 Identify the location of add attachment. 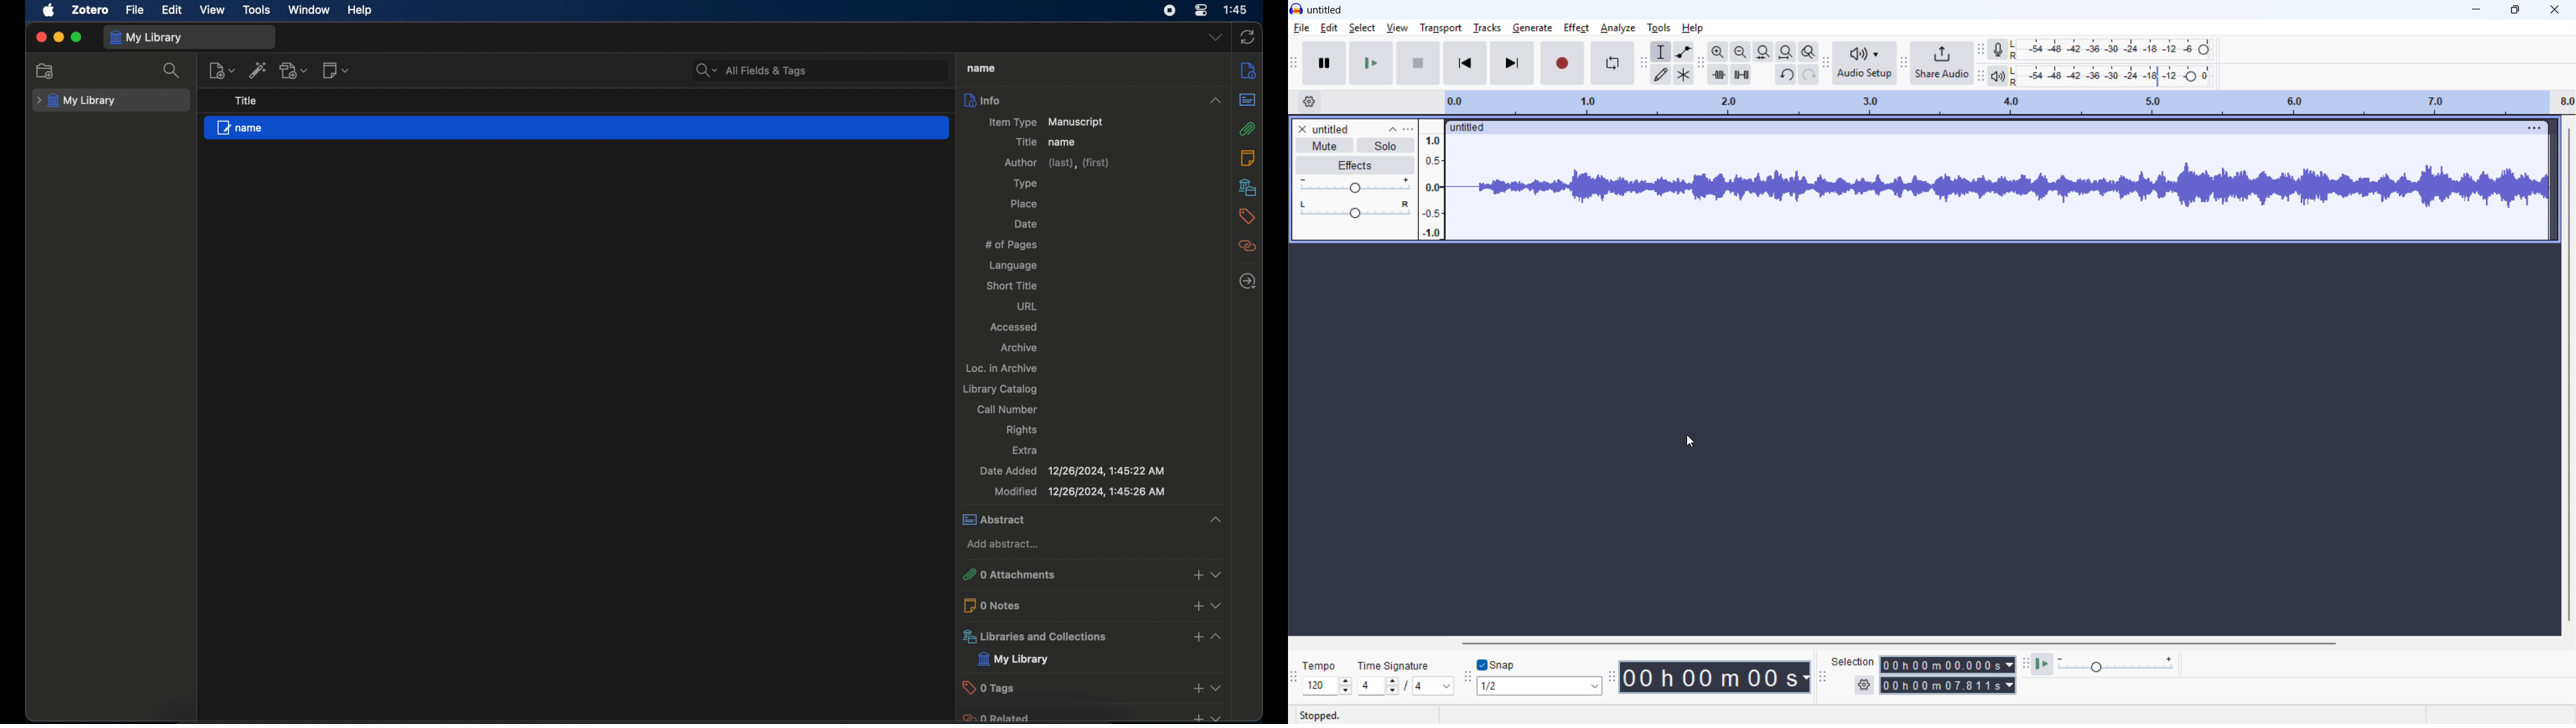
(294, 70).